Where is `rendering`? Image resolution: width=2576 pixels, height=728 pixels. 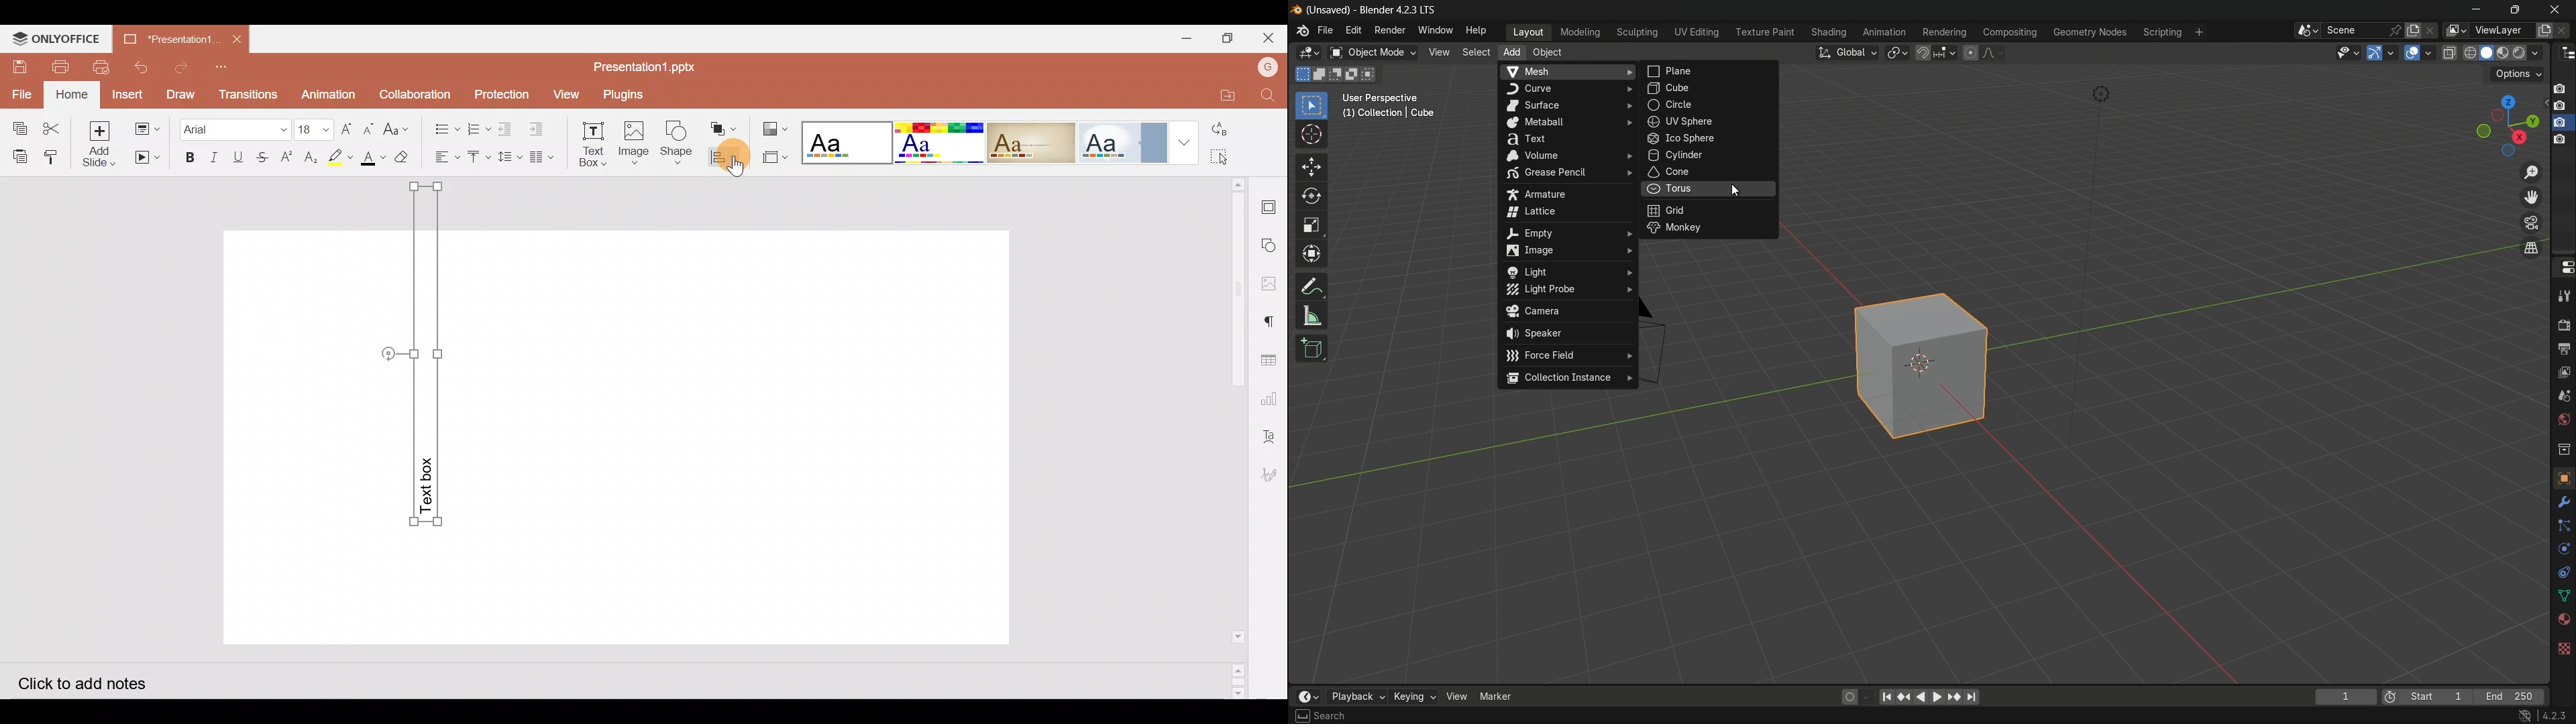
rendering is located at coordinates (1945, 33).